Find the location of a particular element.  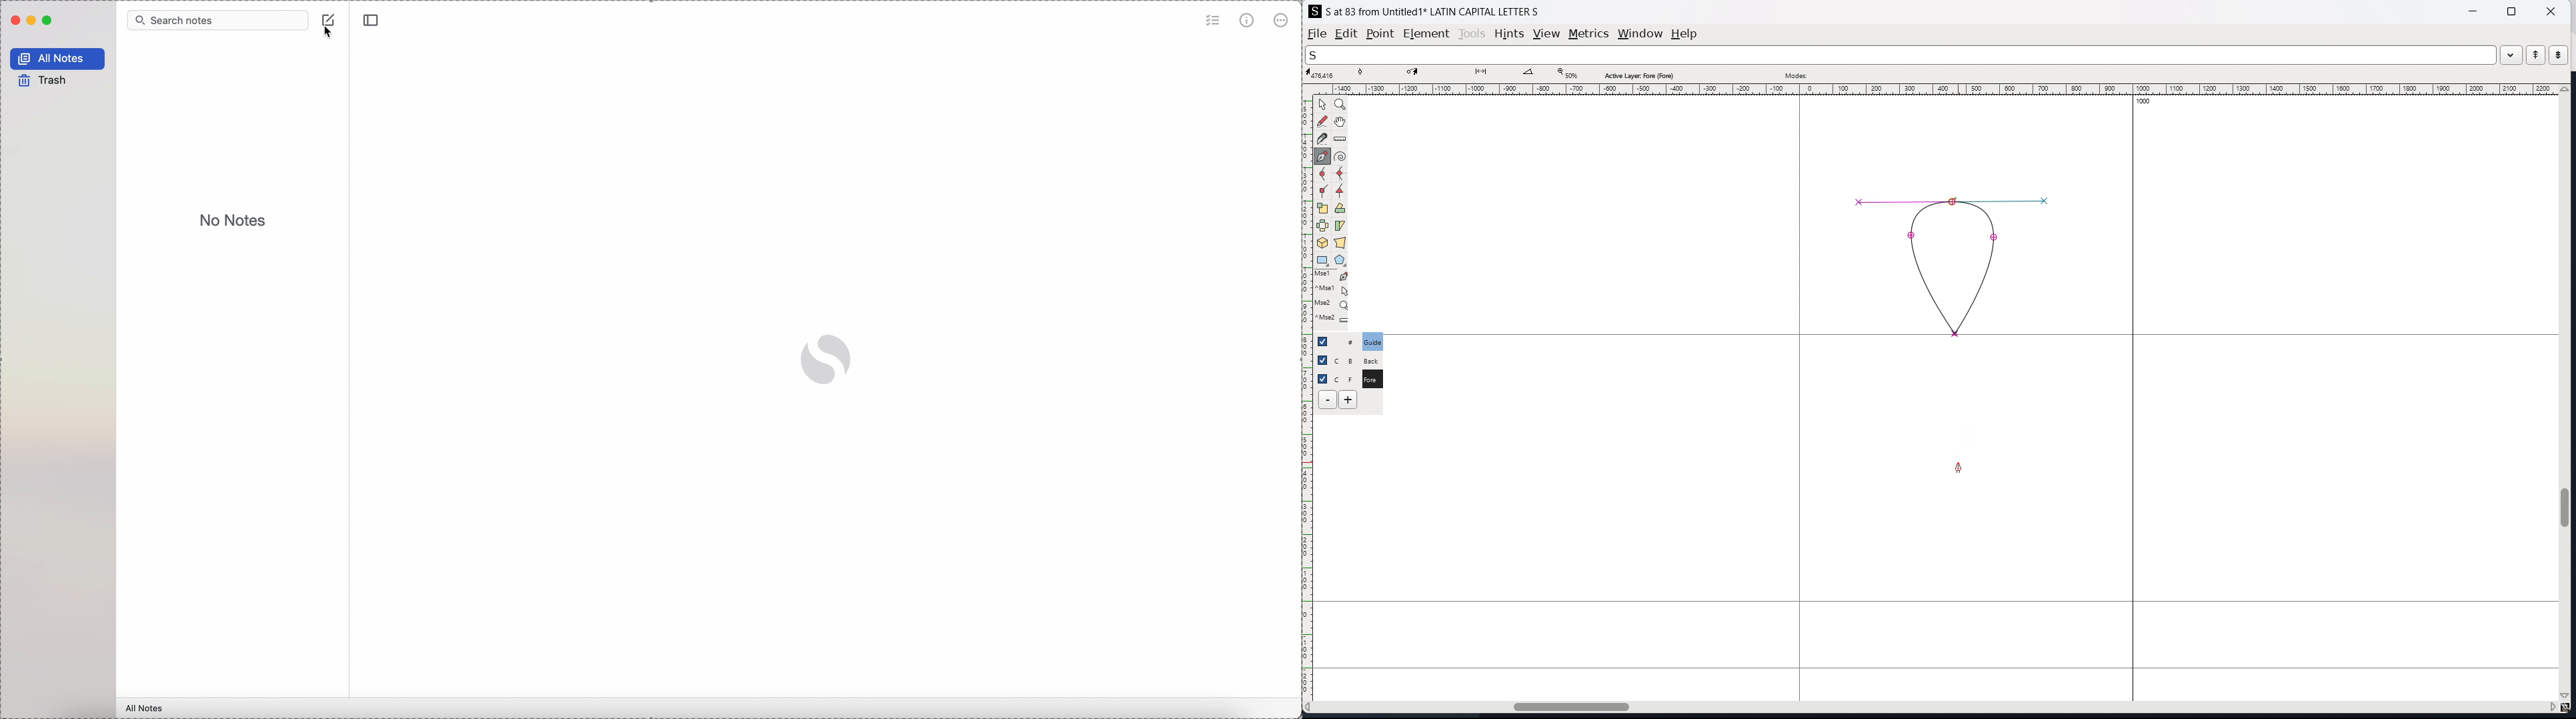

delete layer is located at coordinates (1328, 400).